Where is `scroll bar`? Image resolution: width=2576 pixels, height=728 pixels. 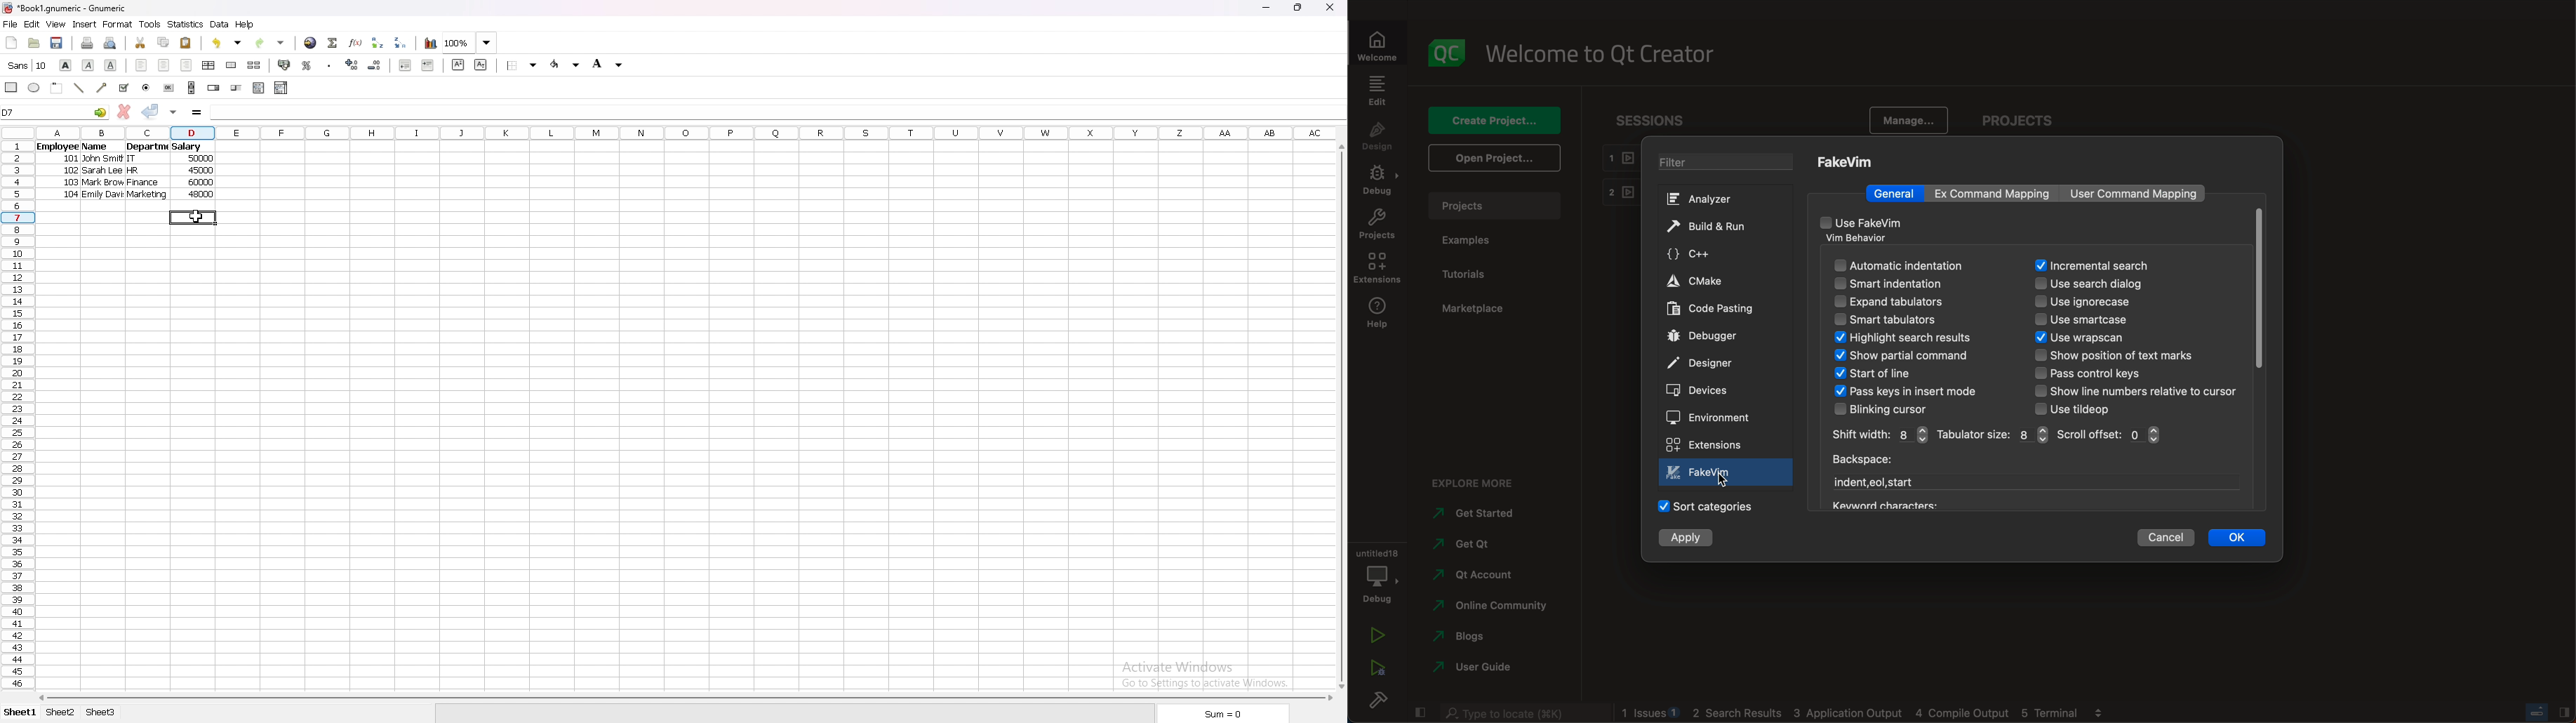
scroll bar is located at coordinates (684, 698).